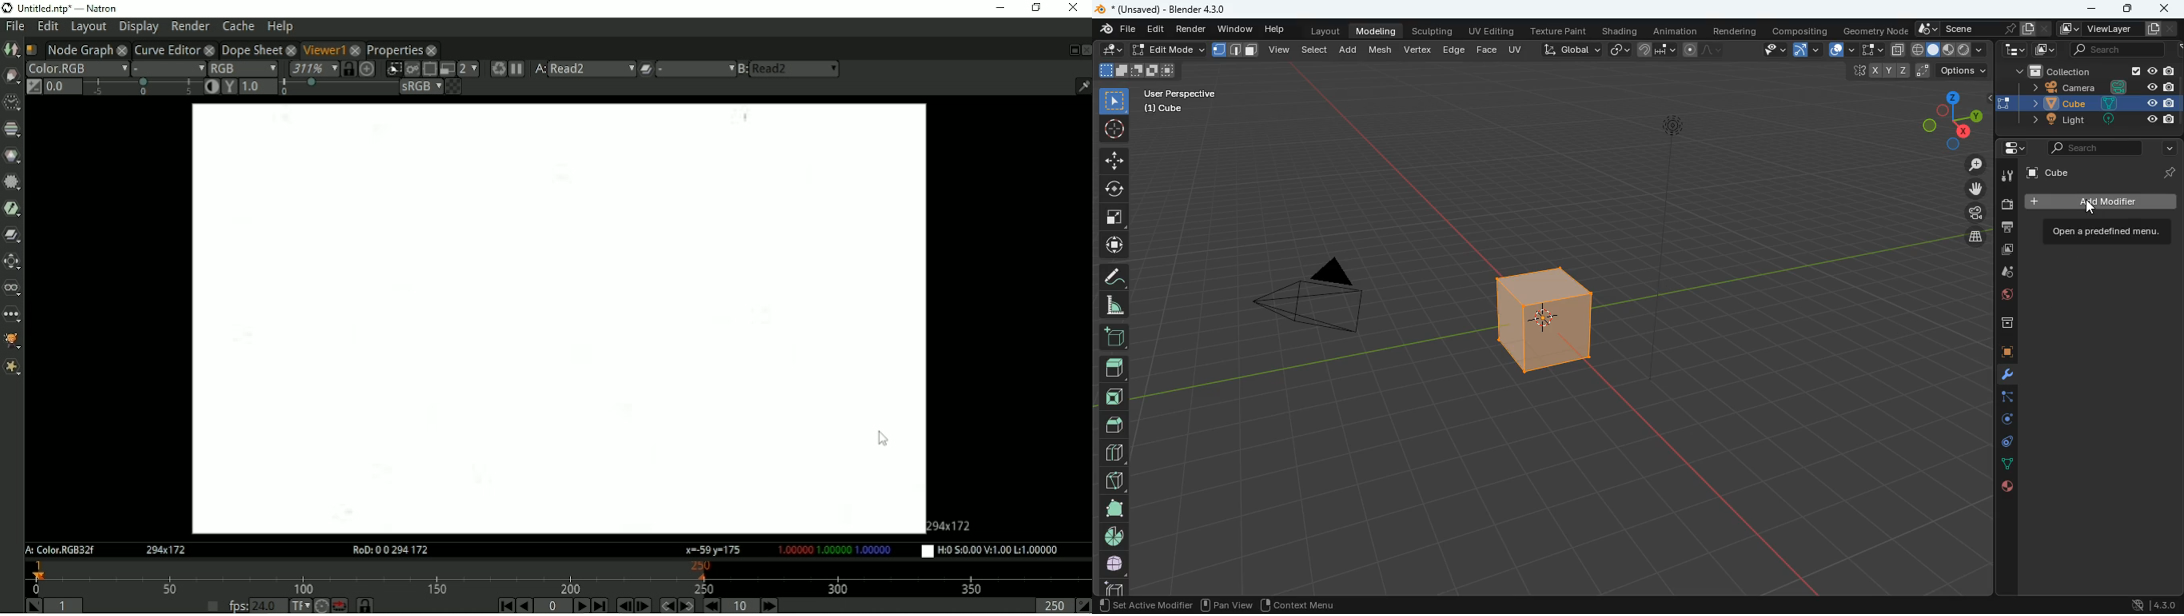  Describe the element at coordinates (2118, 30) in the screenshot. I see `viewlayer` at that location.